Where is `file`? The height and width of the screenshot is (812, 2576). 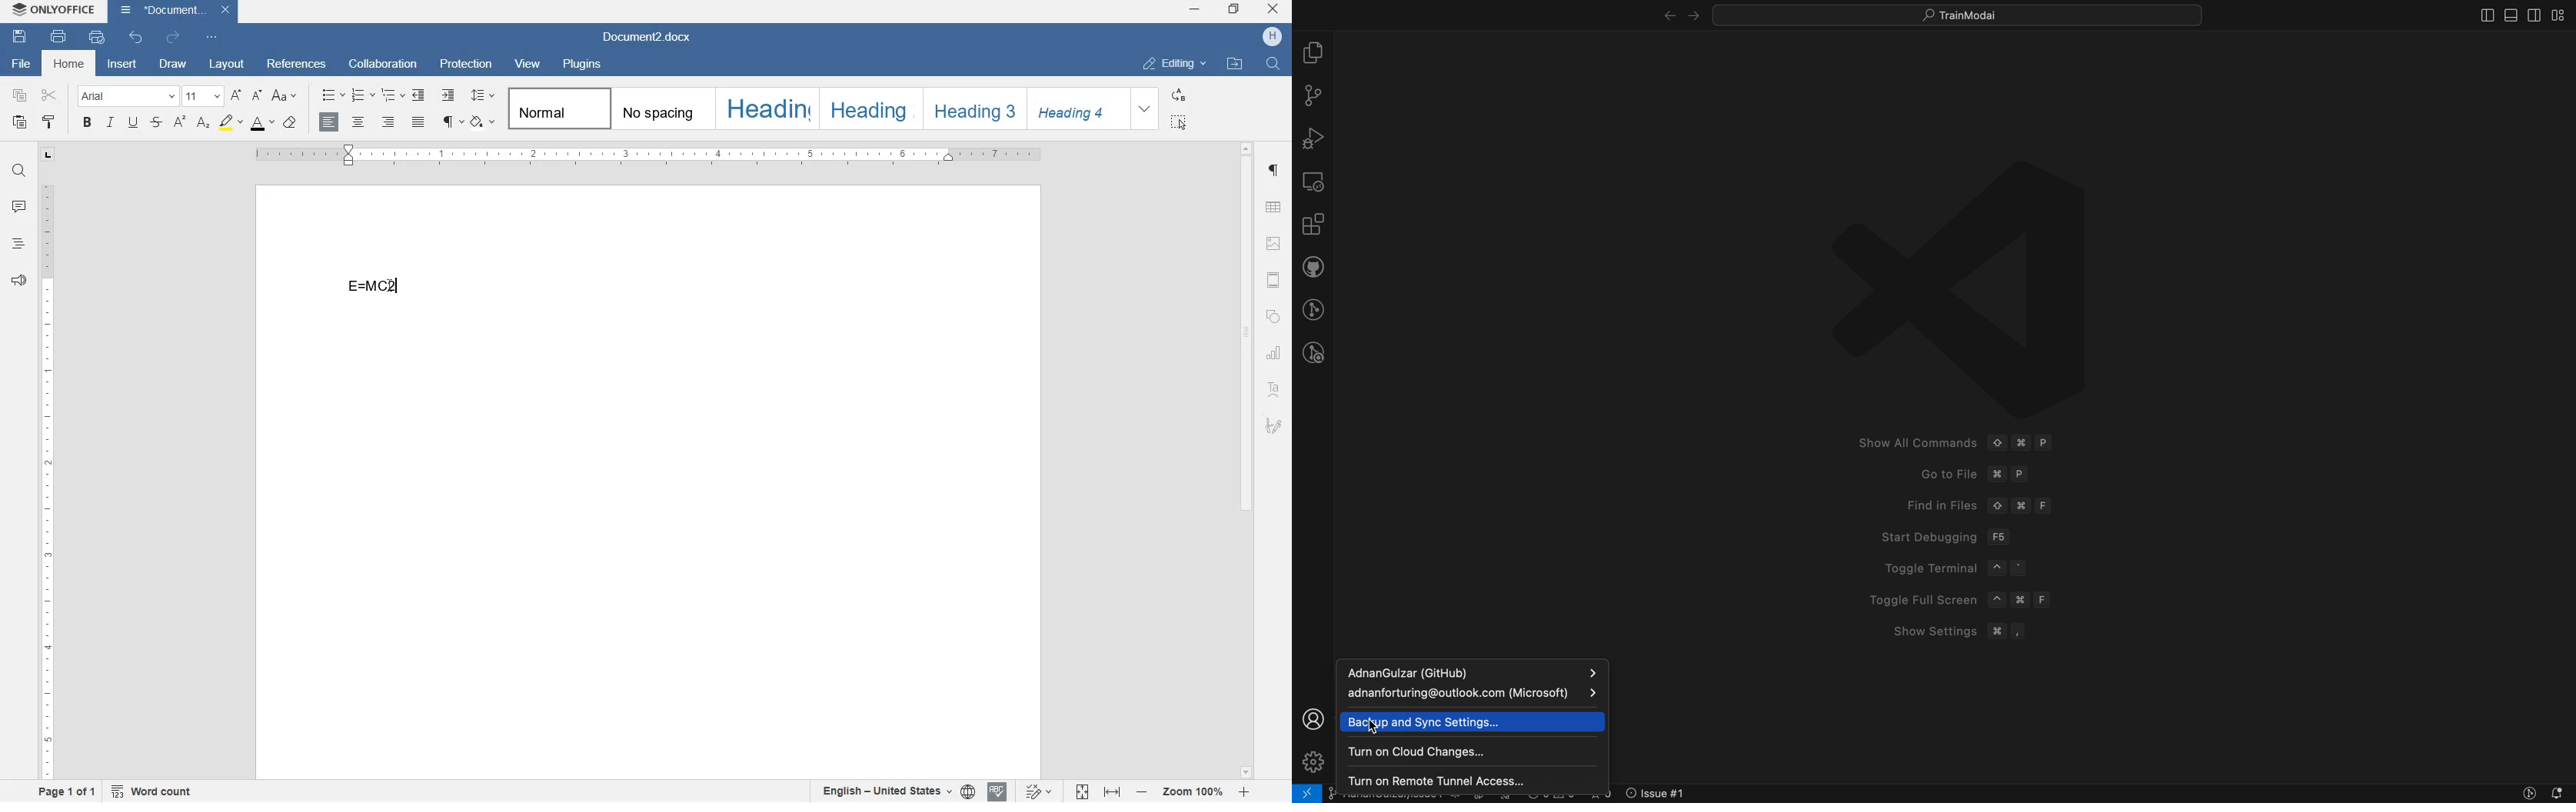 file is located at coordinates (19, 64).